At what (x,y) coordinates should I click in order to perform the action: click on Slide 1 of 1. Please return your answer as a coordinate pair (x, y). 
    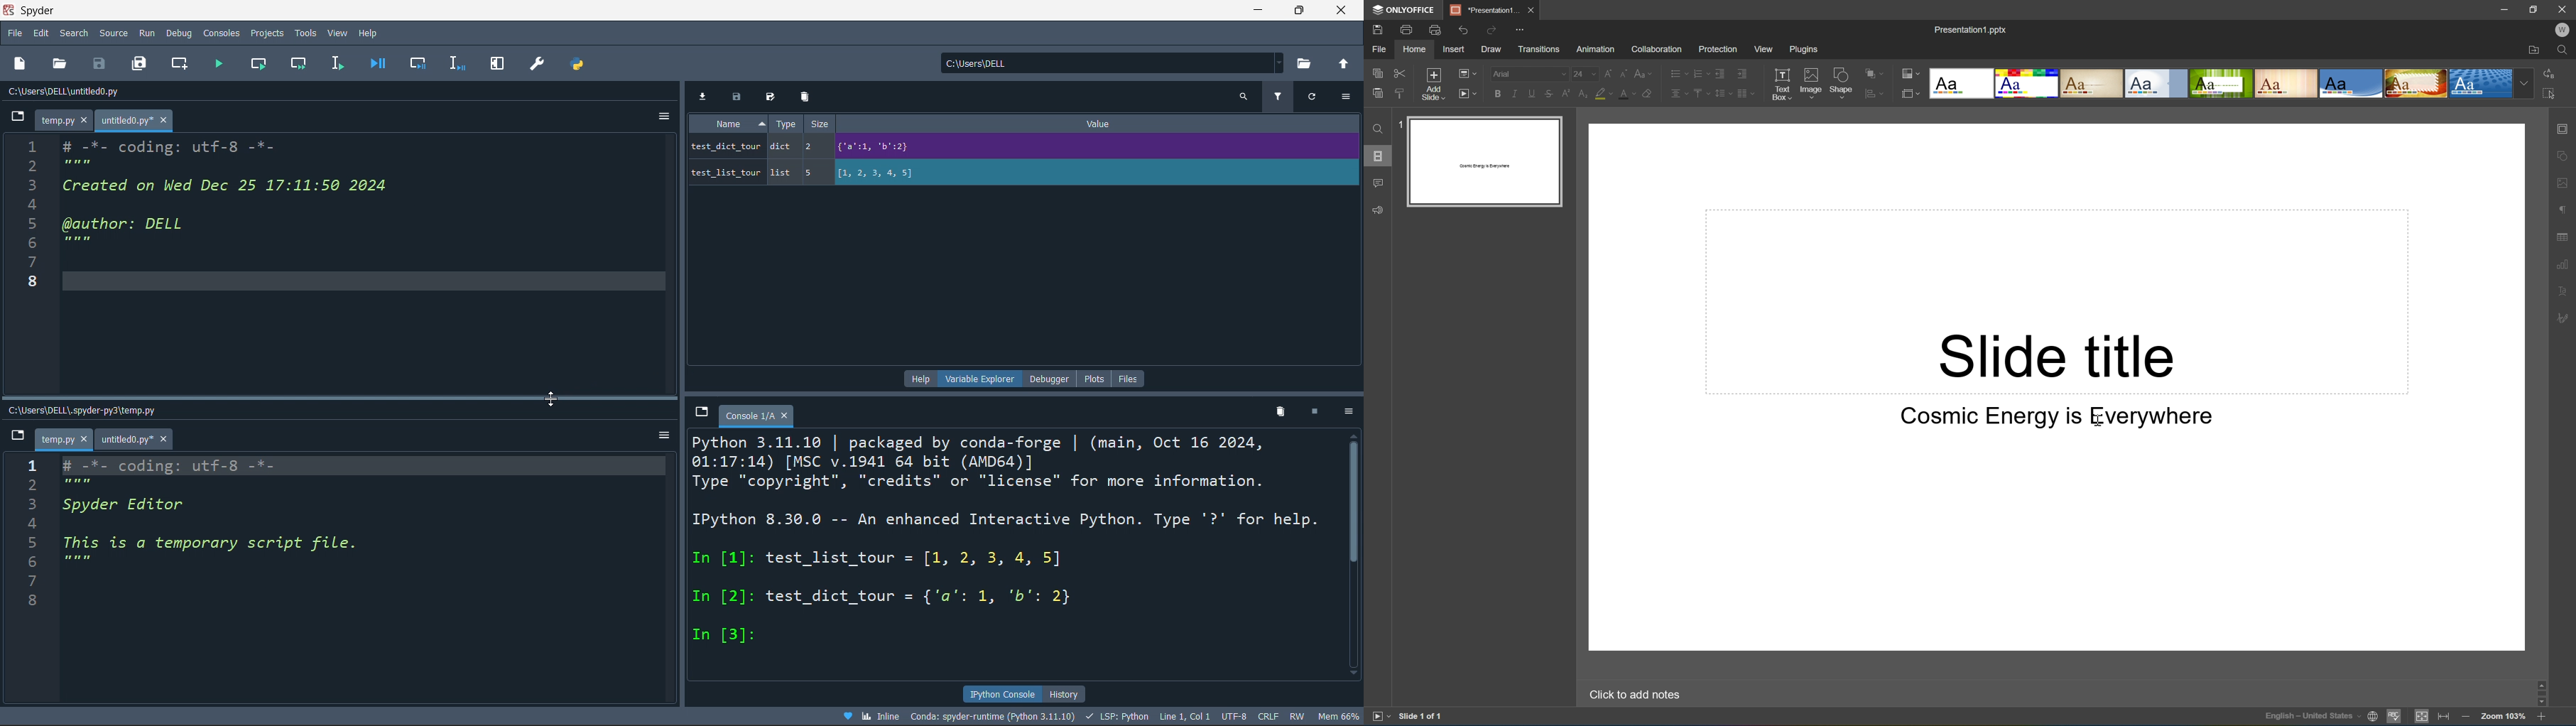
    Looking at the image, I should click on (1421, 717).